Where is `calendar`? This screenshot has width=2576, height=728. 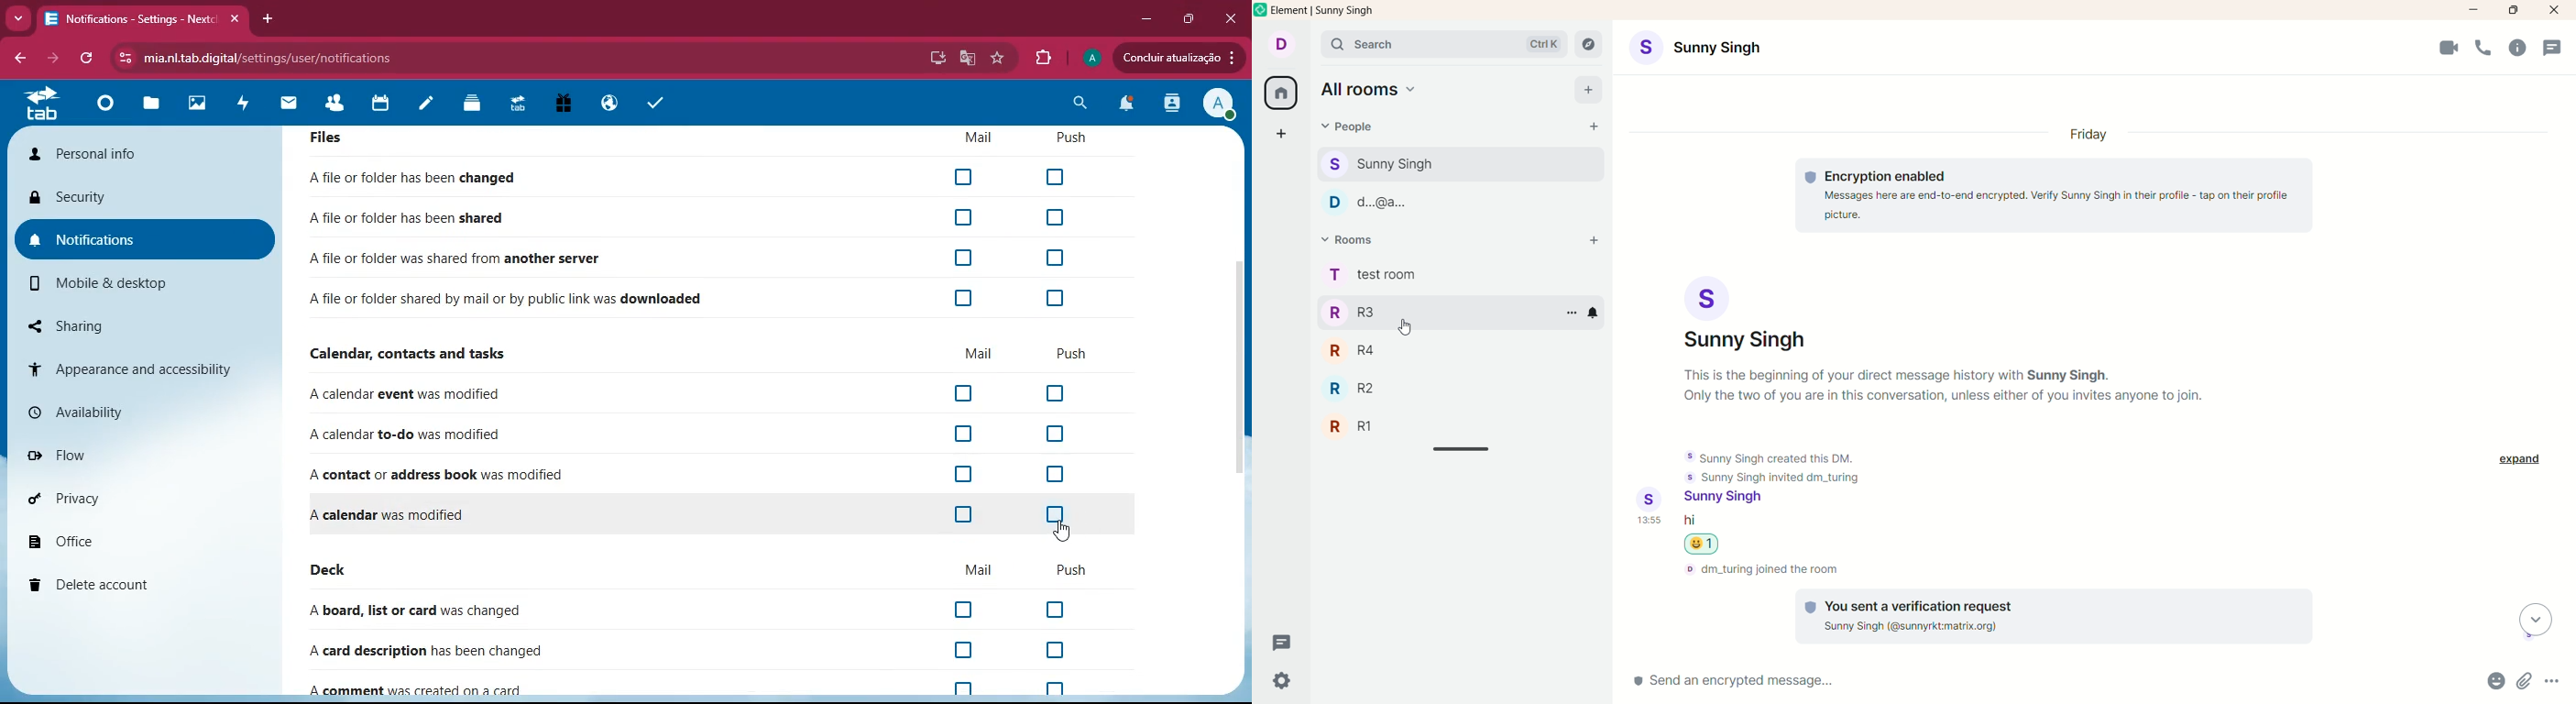
calendar is located at coordinates (421, 353).